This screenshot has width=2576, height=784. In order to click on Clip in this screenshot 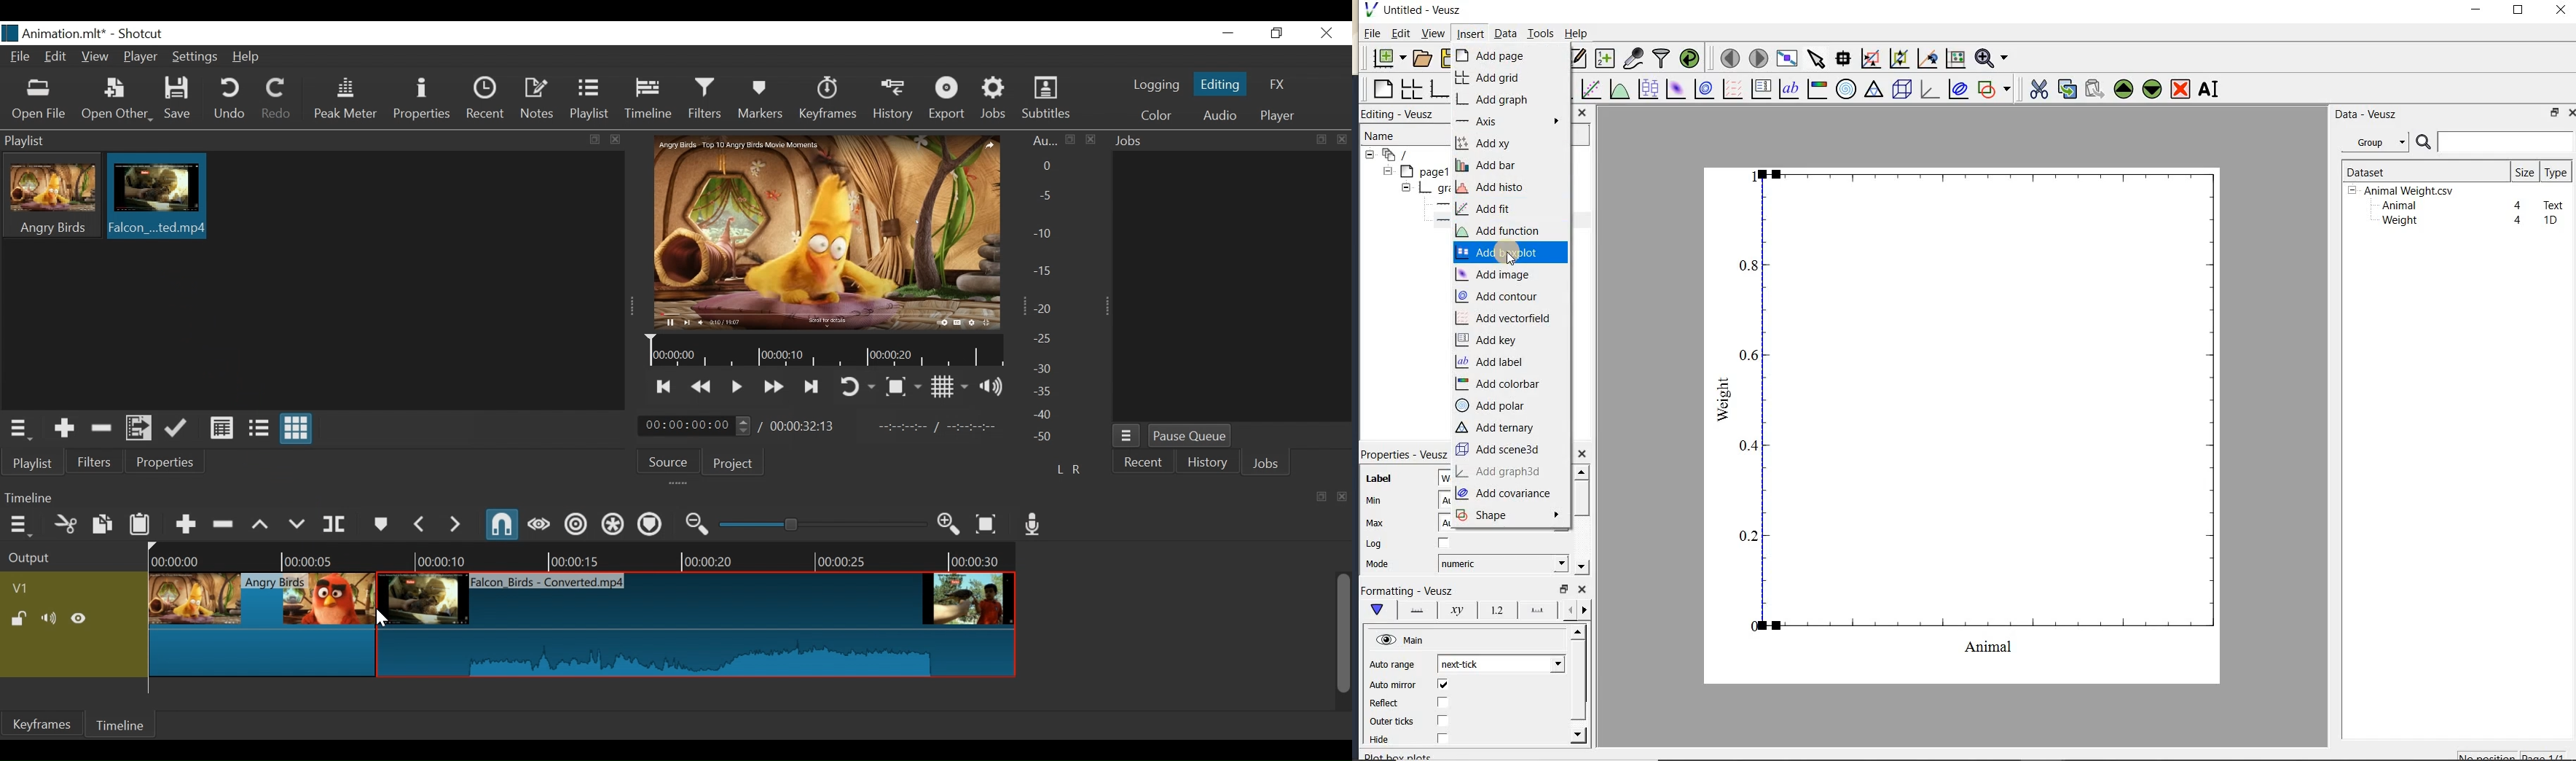, I will do `click(694, 626)`.